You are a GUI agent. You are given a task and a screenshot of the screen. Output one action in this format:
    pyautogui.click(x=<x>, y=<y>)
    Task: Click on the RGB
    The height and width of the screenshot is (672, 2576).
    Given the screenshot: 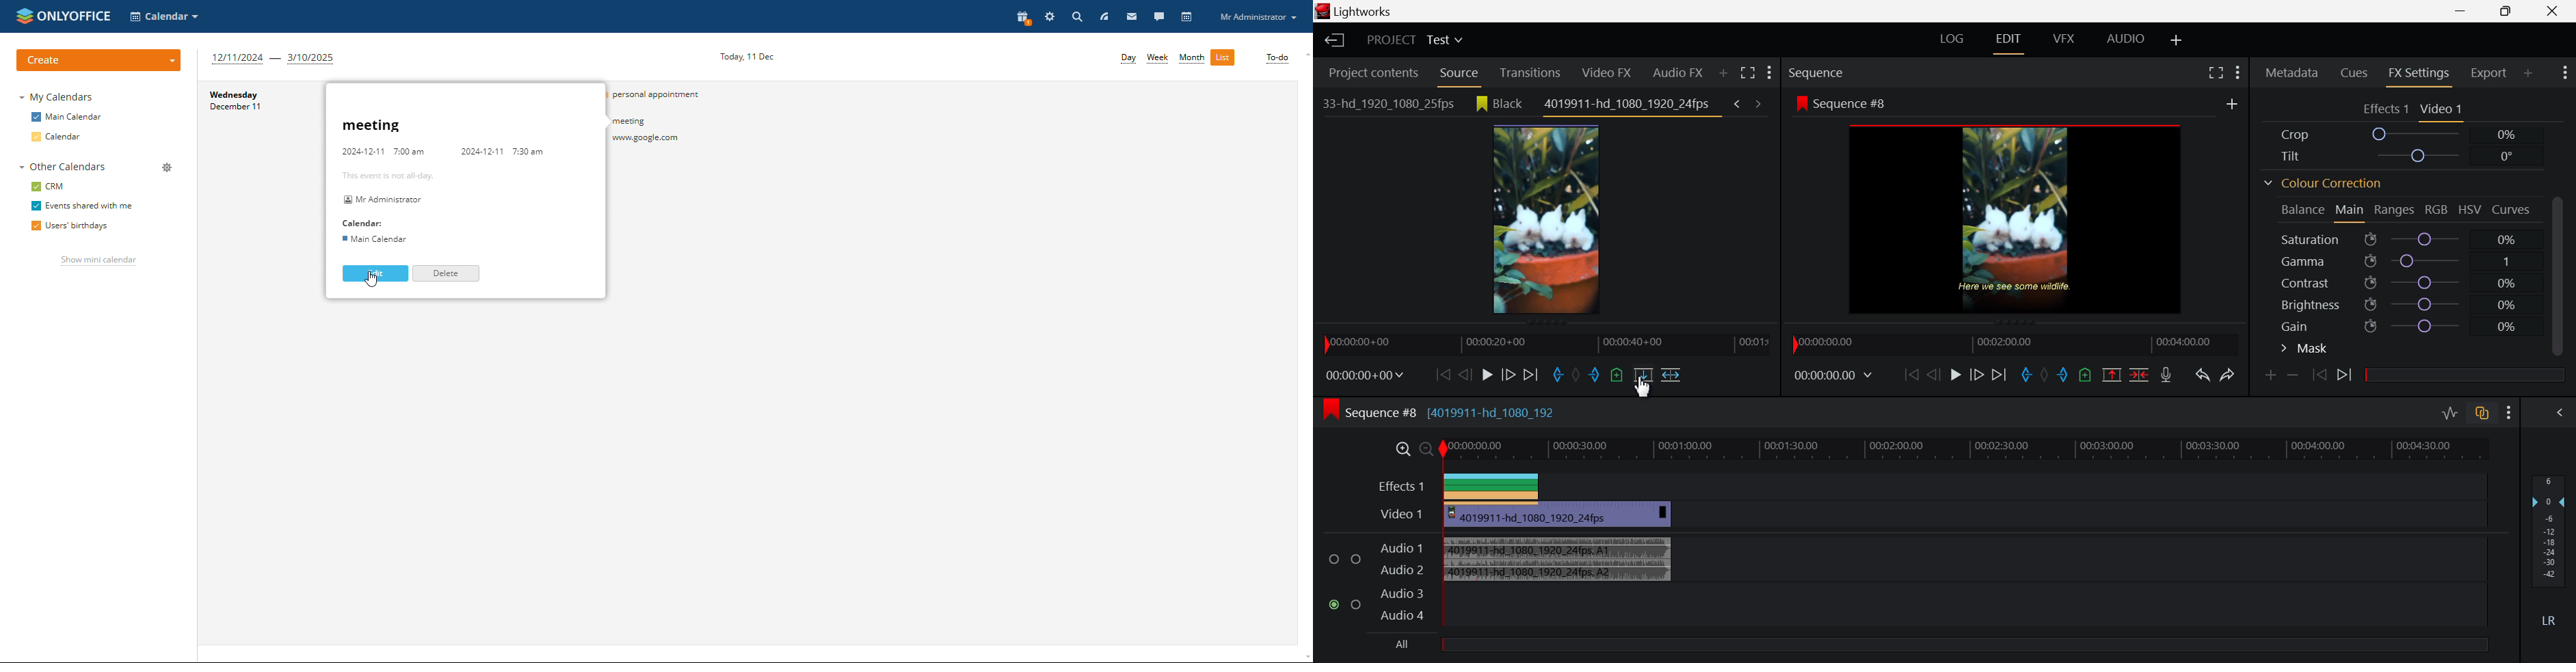 What is the action you would take?
    pyautogui.click(x=2436, y=209)
    